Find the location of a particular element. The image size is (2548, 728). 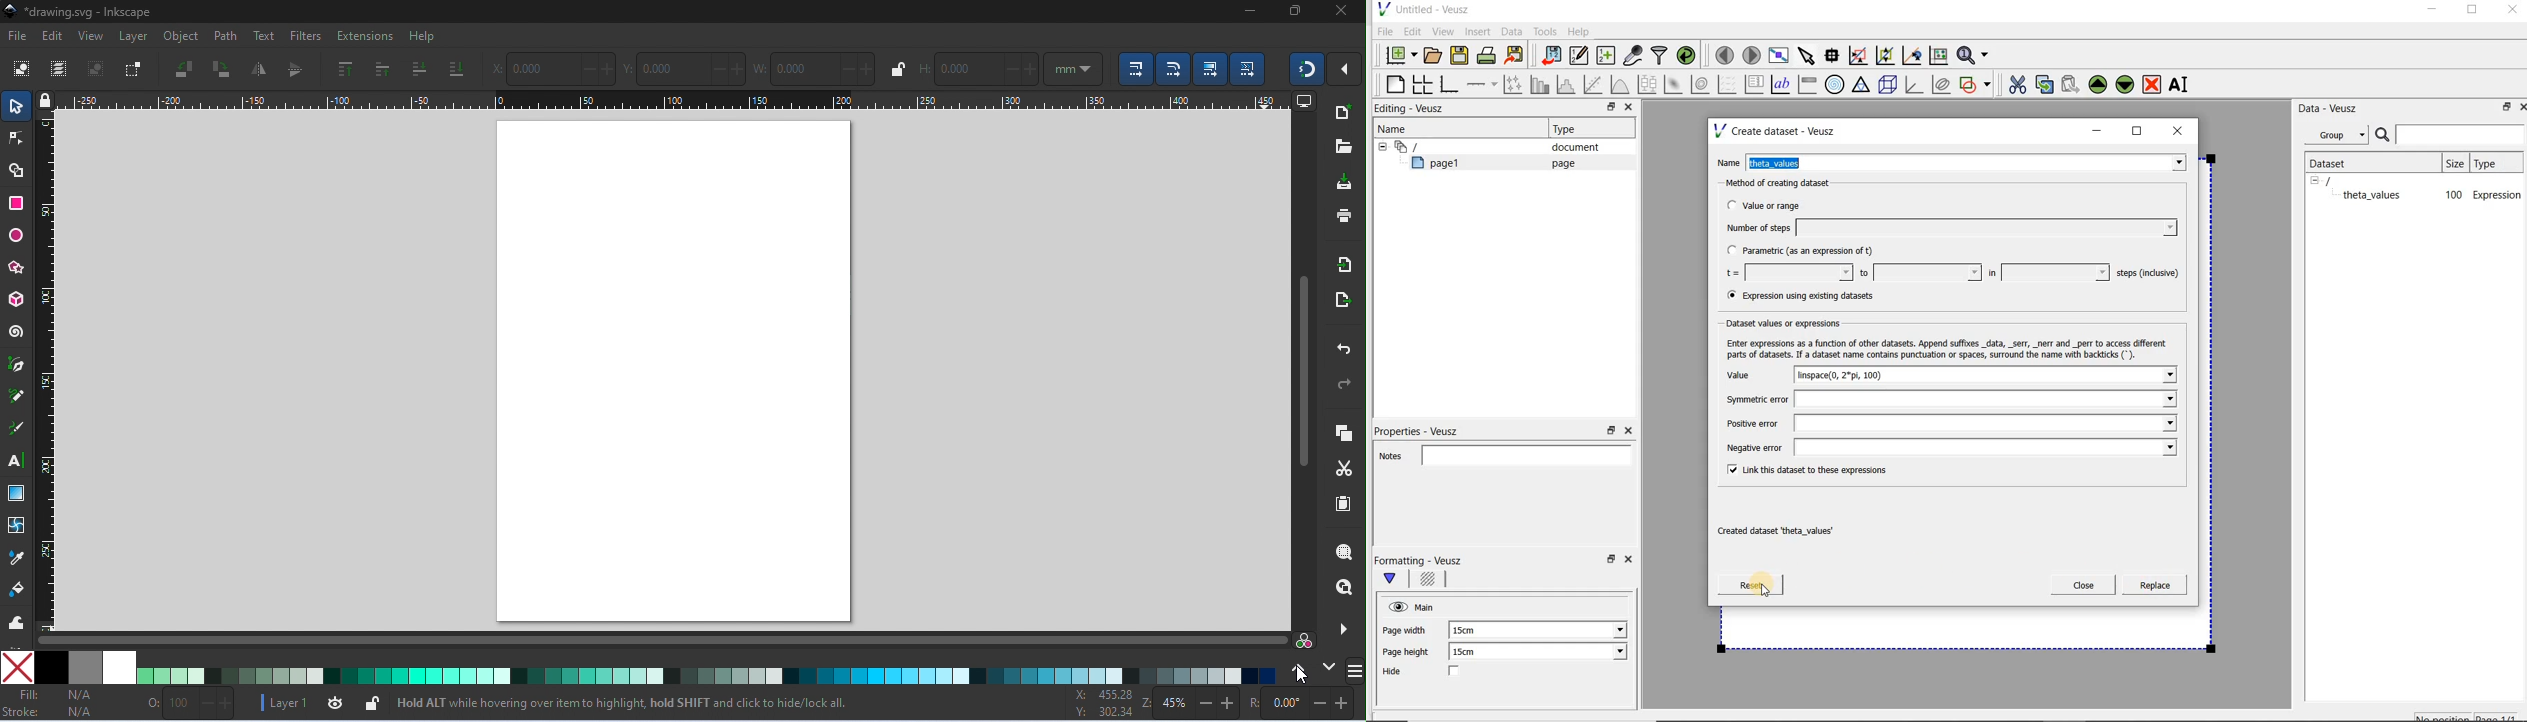

Read data points on the graph is located at coordinates (1834, 56).